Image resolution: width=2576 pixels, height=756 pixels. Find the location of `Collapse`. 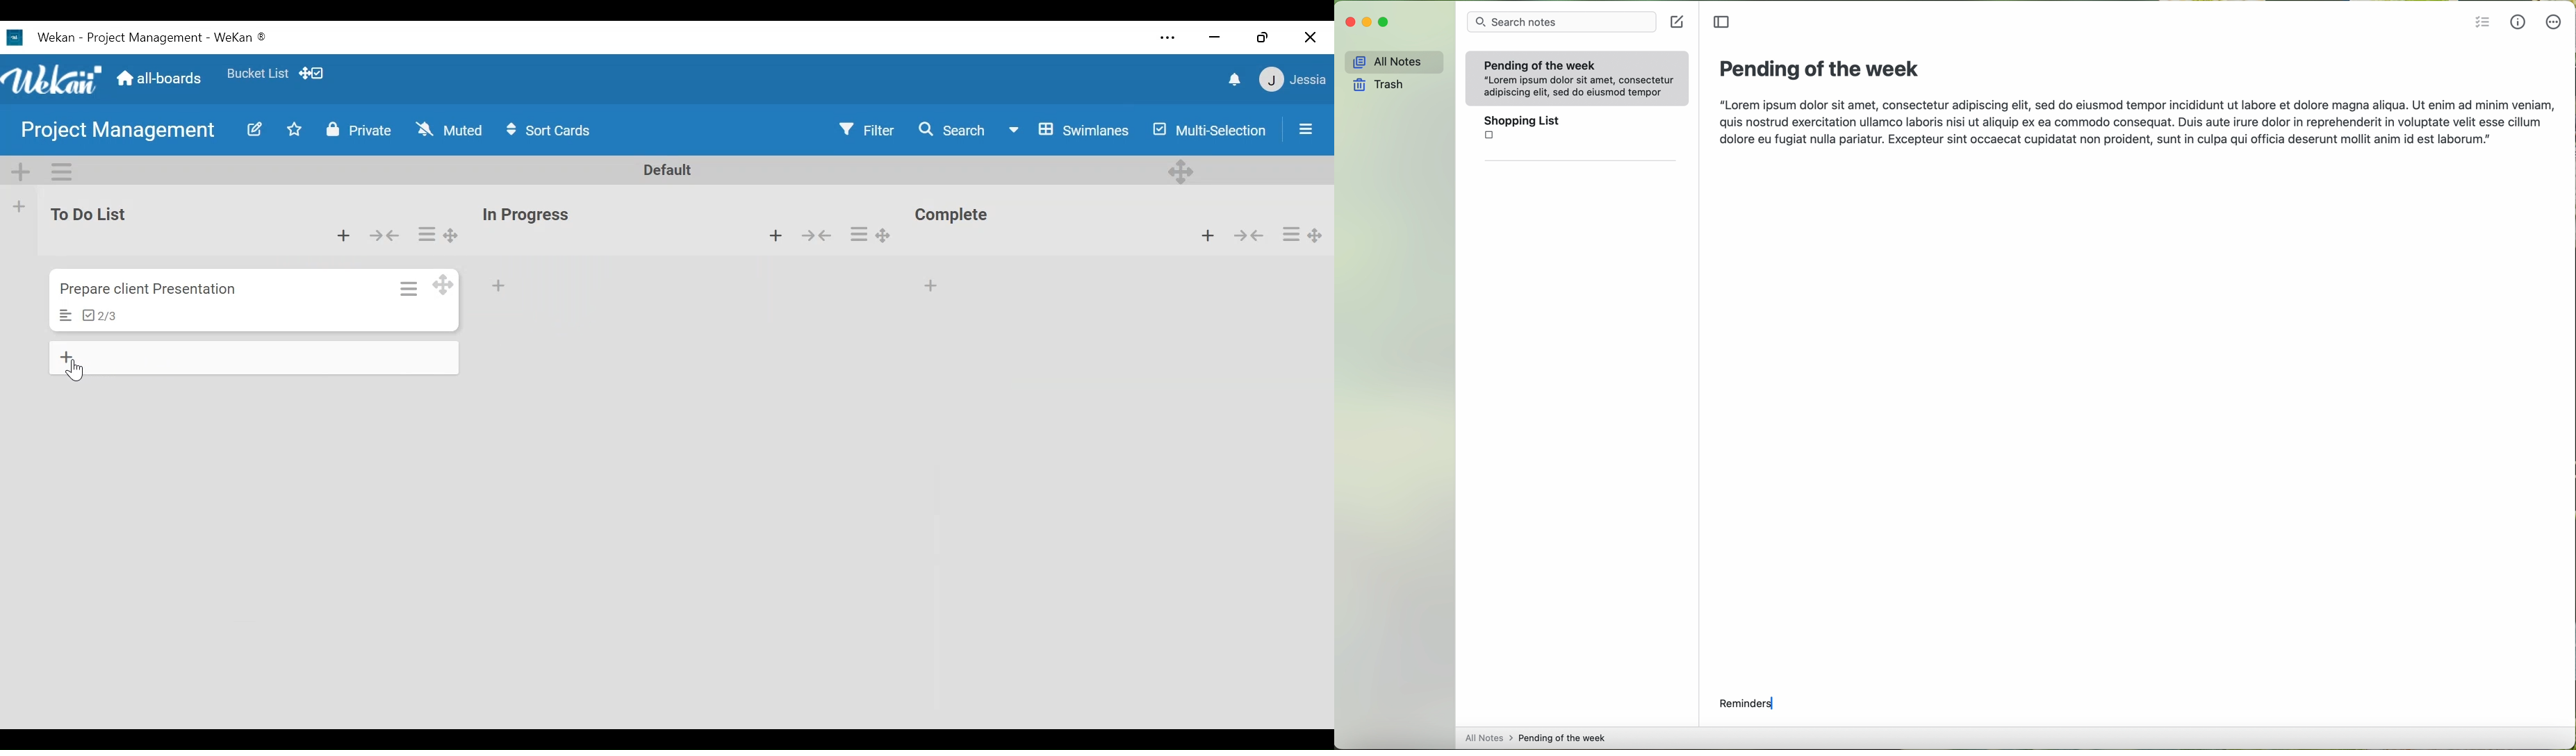

Collapse is located at coordinates (386, 234).